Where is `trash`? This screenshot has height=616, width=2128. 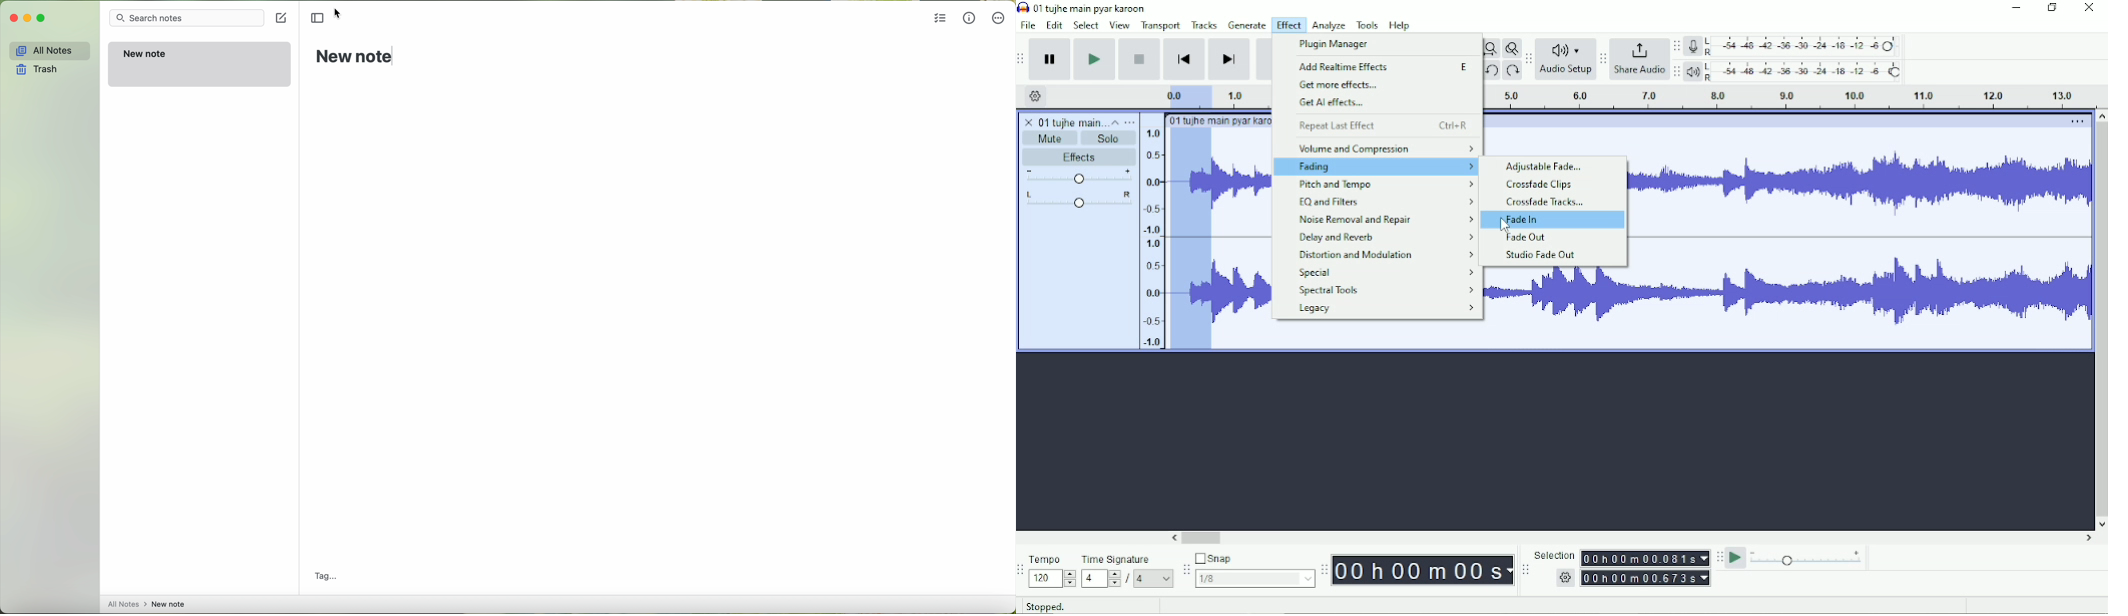
trash is located at coordinates (42, 70).